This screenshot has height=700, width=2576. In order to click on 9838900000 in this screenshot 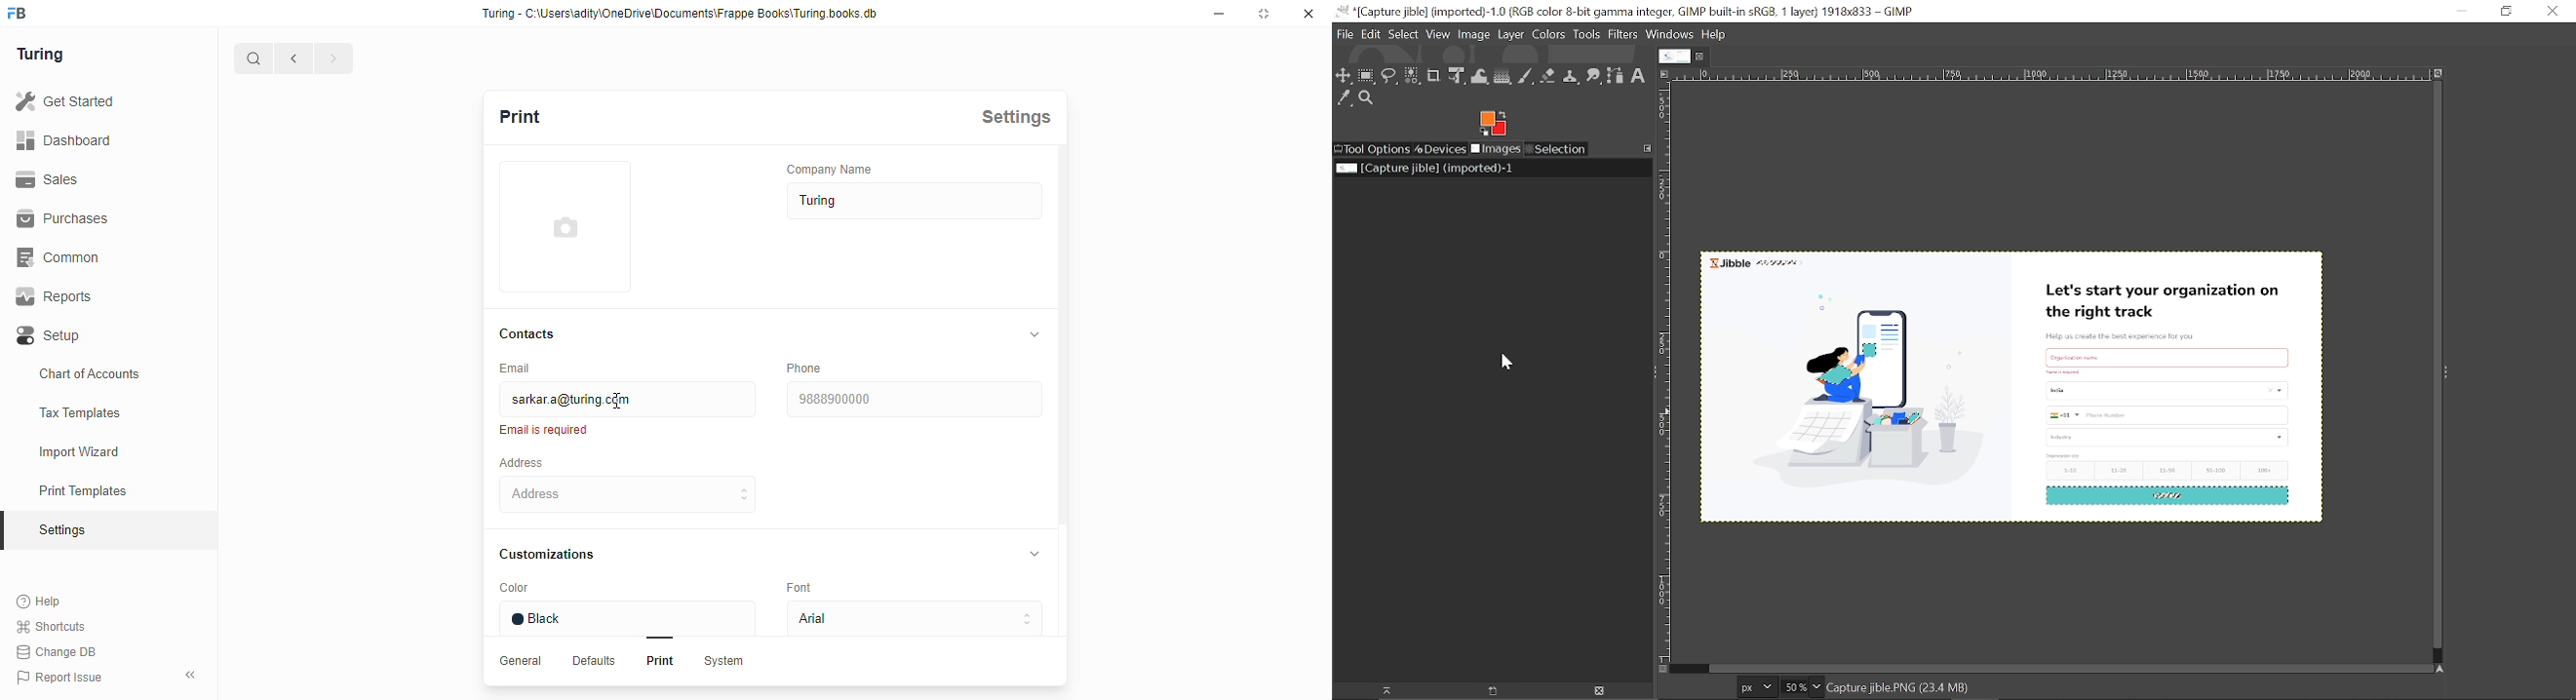, I will do `click(916, 399)`.